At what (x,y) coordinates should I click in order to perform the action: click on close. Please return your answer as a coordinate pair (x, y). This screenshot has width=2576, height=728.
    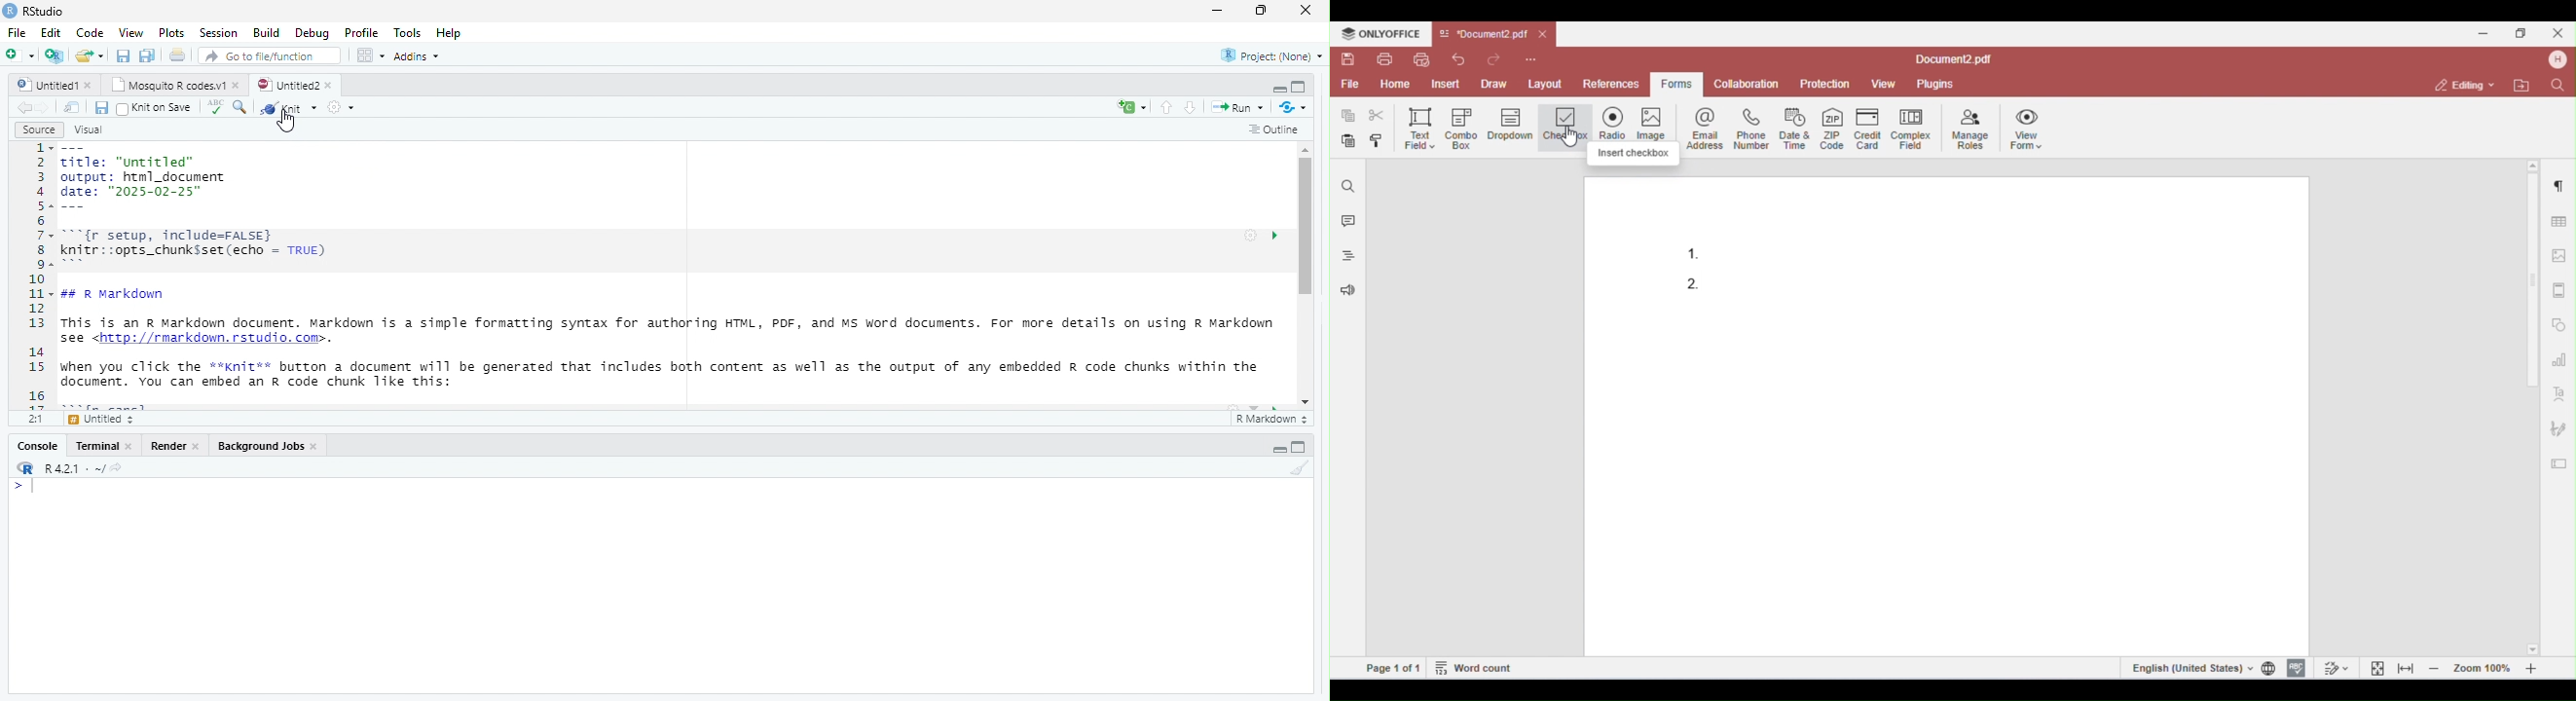
    Looking at the image, I should click on (1306, 10).